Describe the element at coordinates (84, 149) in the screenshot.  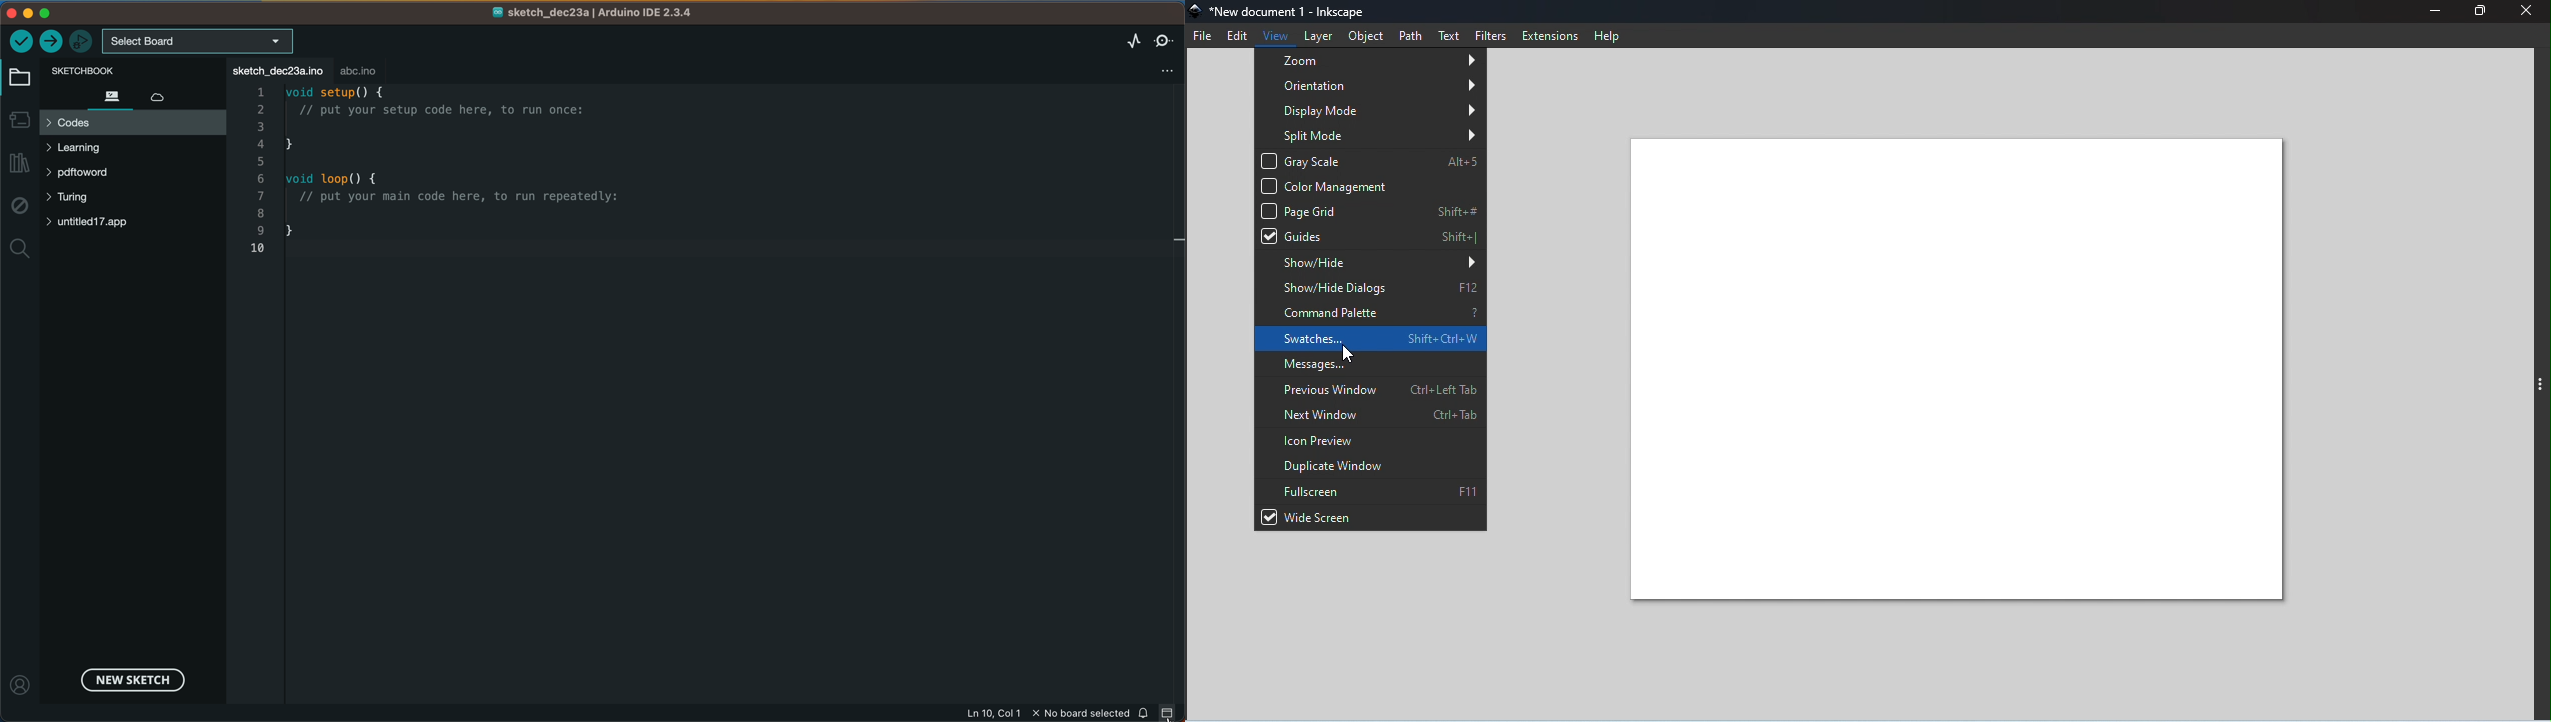
I see `learnings` at that location.